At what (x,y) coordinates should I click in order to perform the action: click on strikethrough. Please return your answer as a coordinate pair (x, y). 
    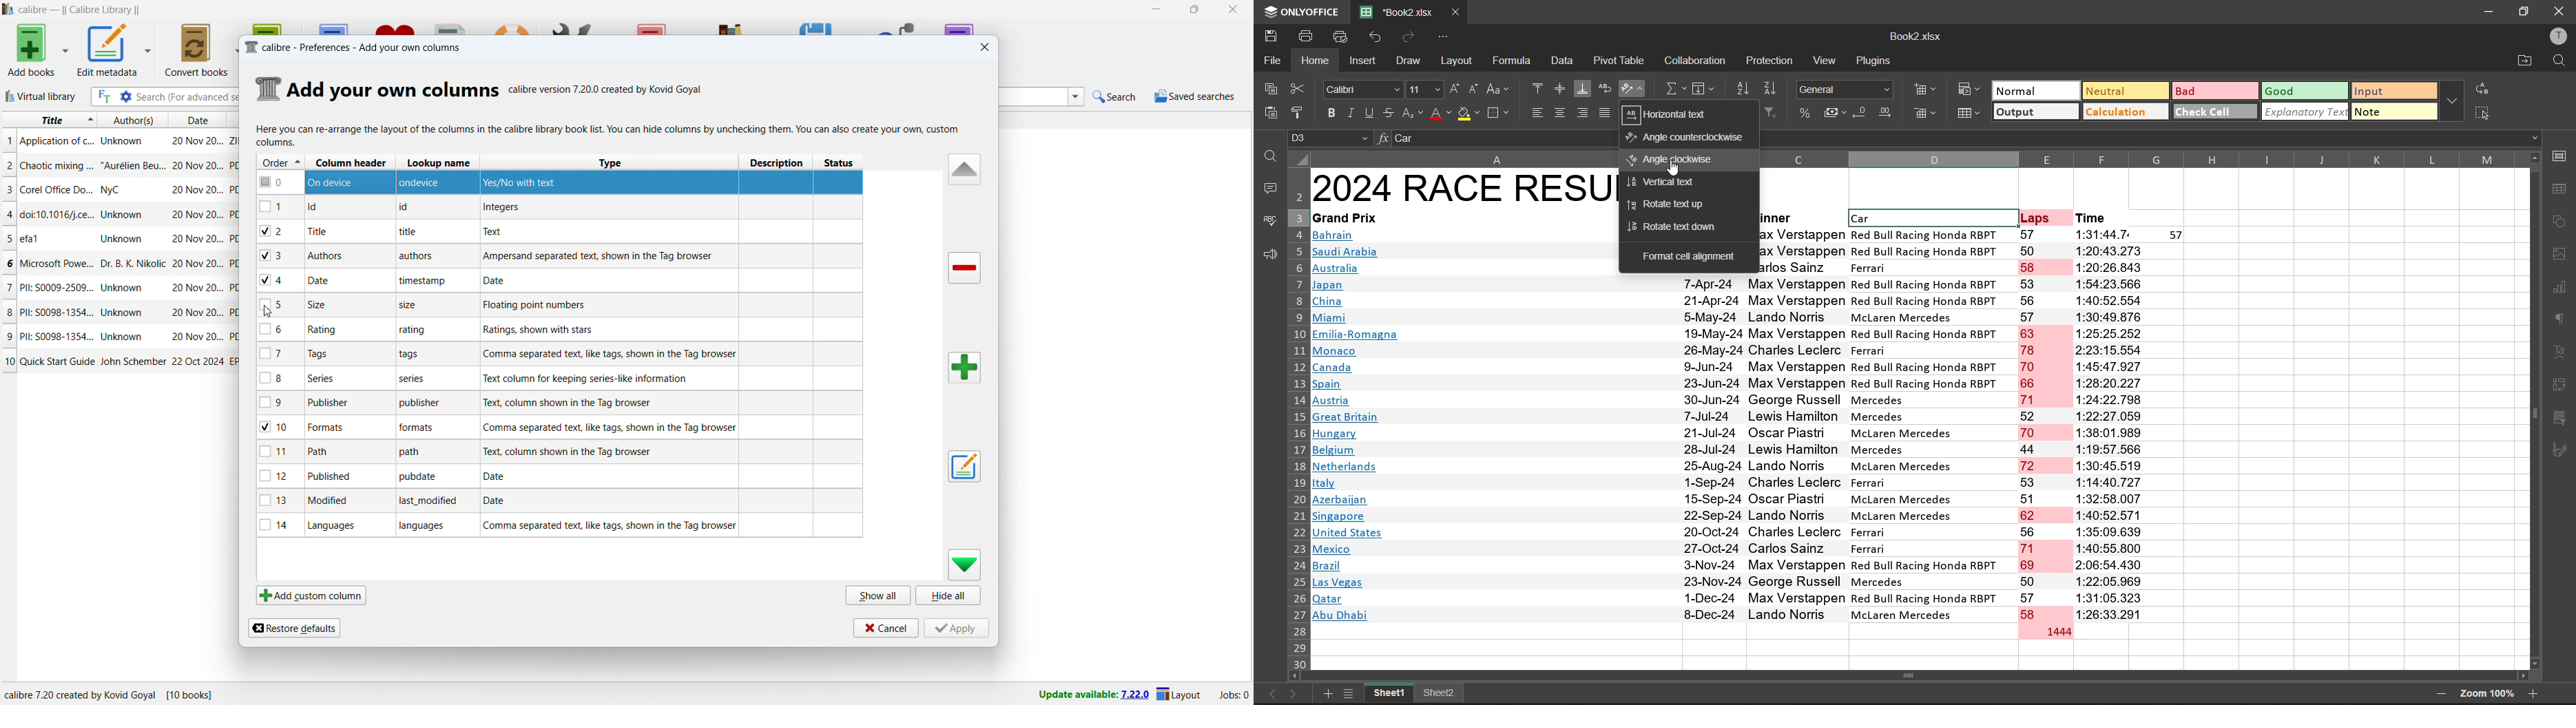
    Looking at the image, I should click on (1386, 112).